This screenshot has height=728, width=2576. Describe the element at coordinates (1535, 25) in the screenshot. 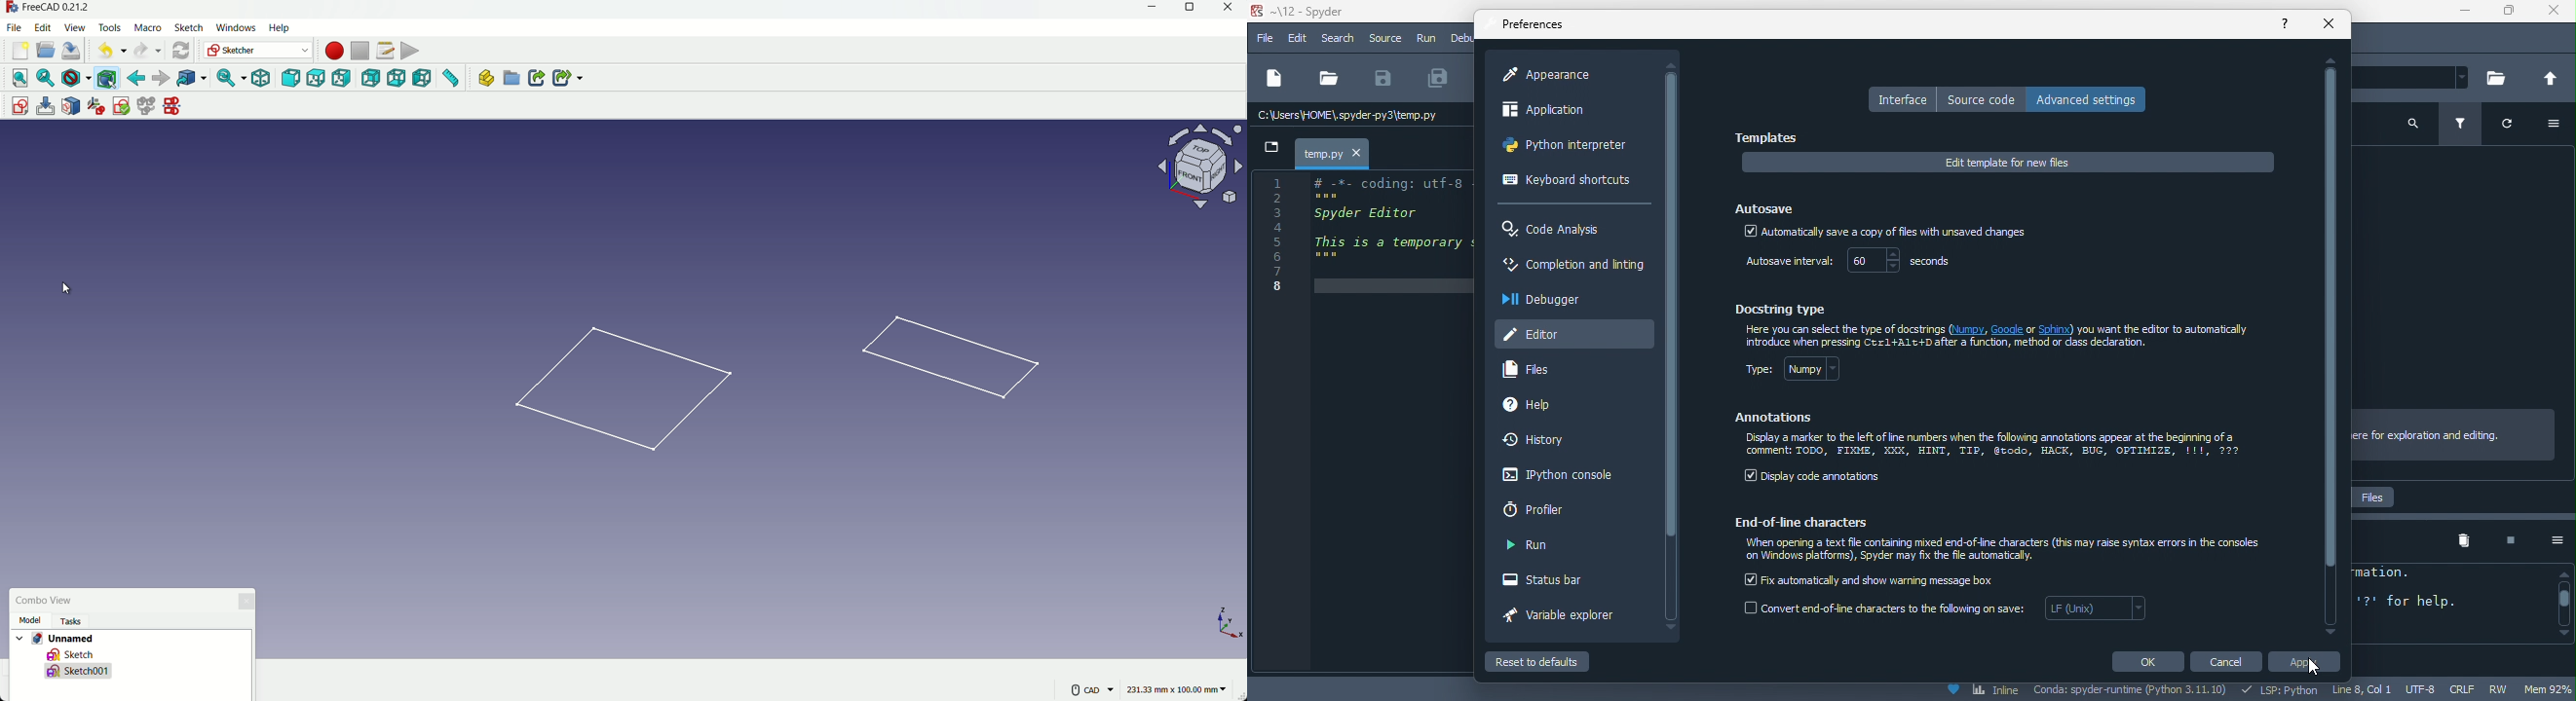

I see `preferences` at that location.